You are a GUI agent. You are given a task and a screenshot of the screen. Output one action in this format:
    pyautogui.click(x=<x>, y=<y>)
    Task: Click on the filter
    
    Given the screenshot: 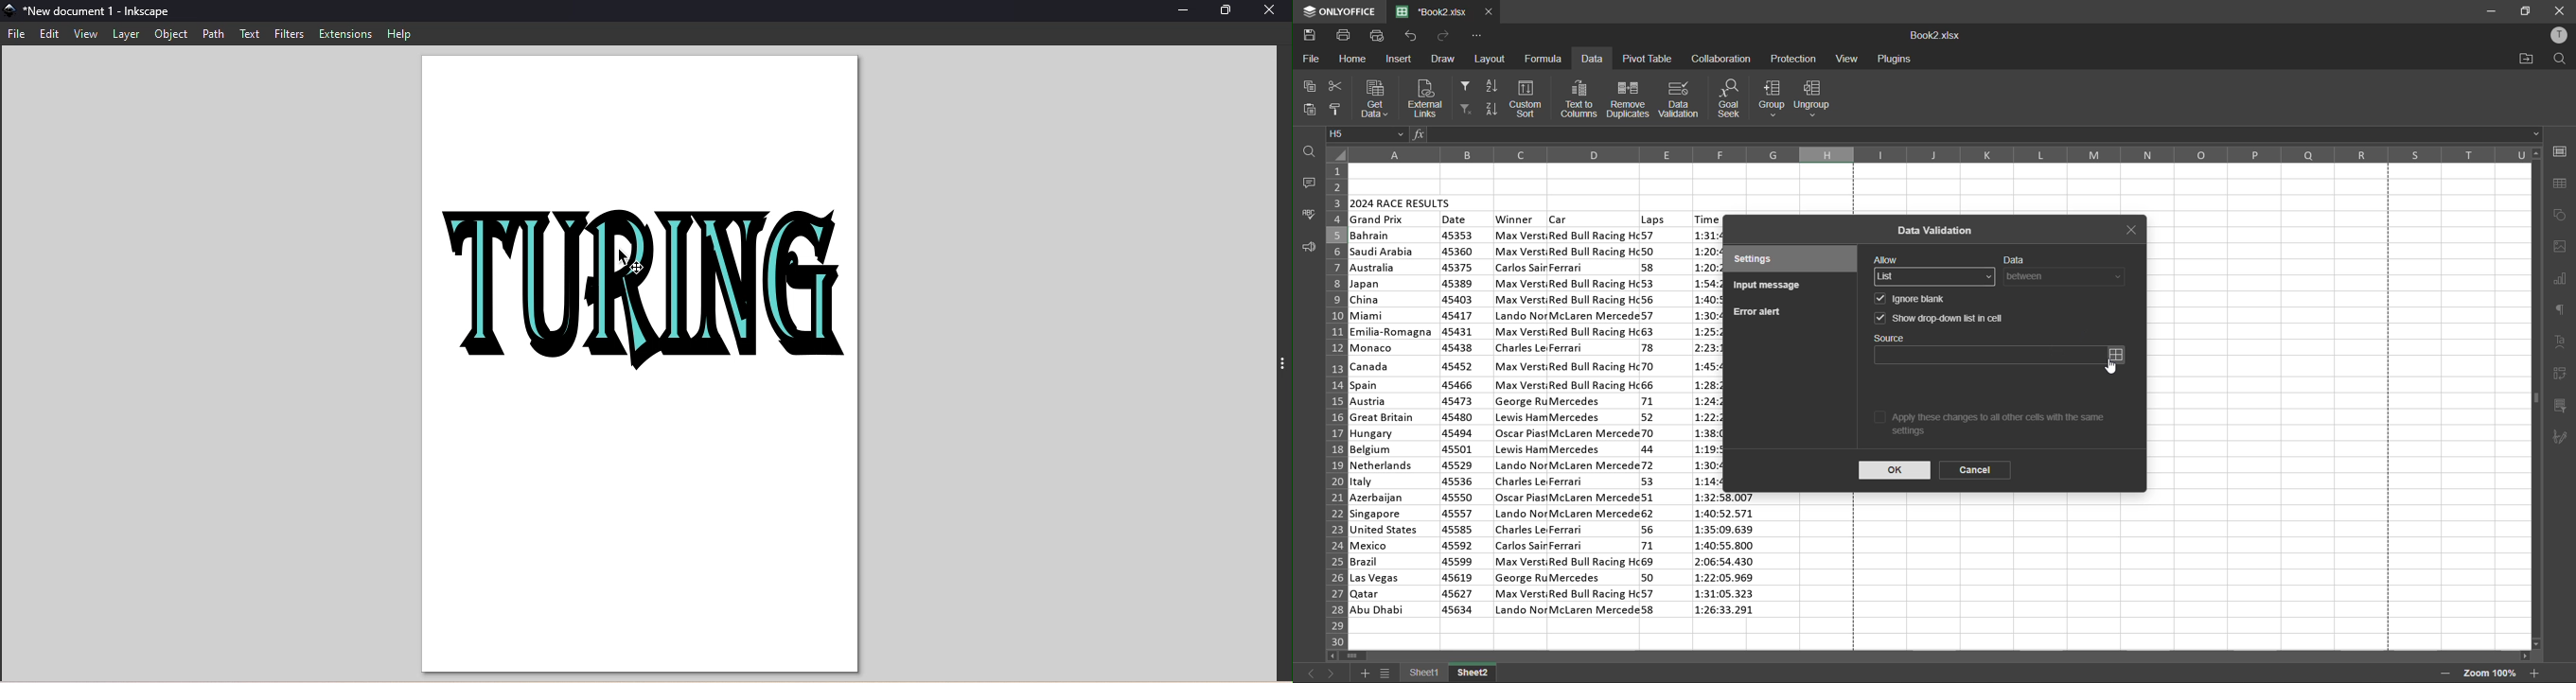 What is the action you would take?
    pyautogui.click(x=1464, y=84)
    